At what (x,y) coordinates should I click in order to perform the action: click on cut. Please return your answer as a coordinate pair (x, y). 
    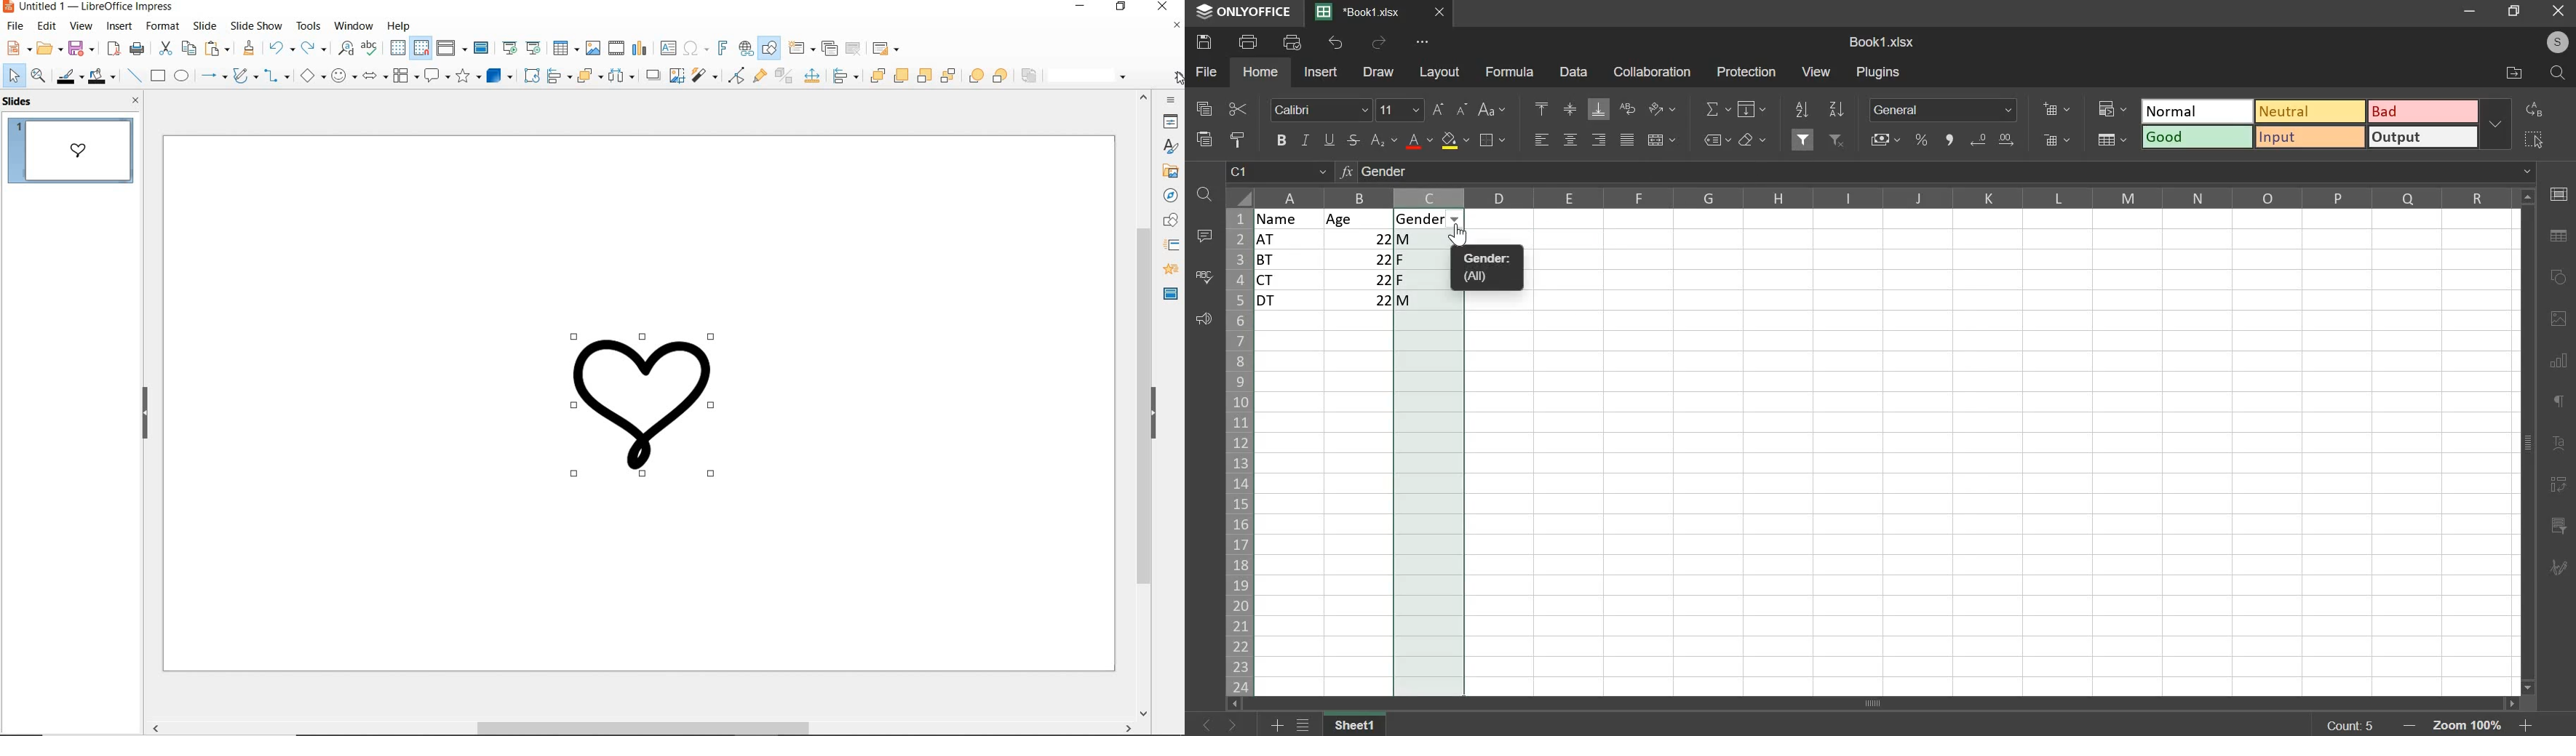
    Looking at the image, I should click on (164, 47).